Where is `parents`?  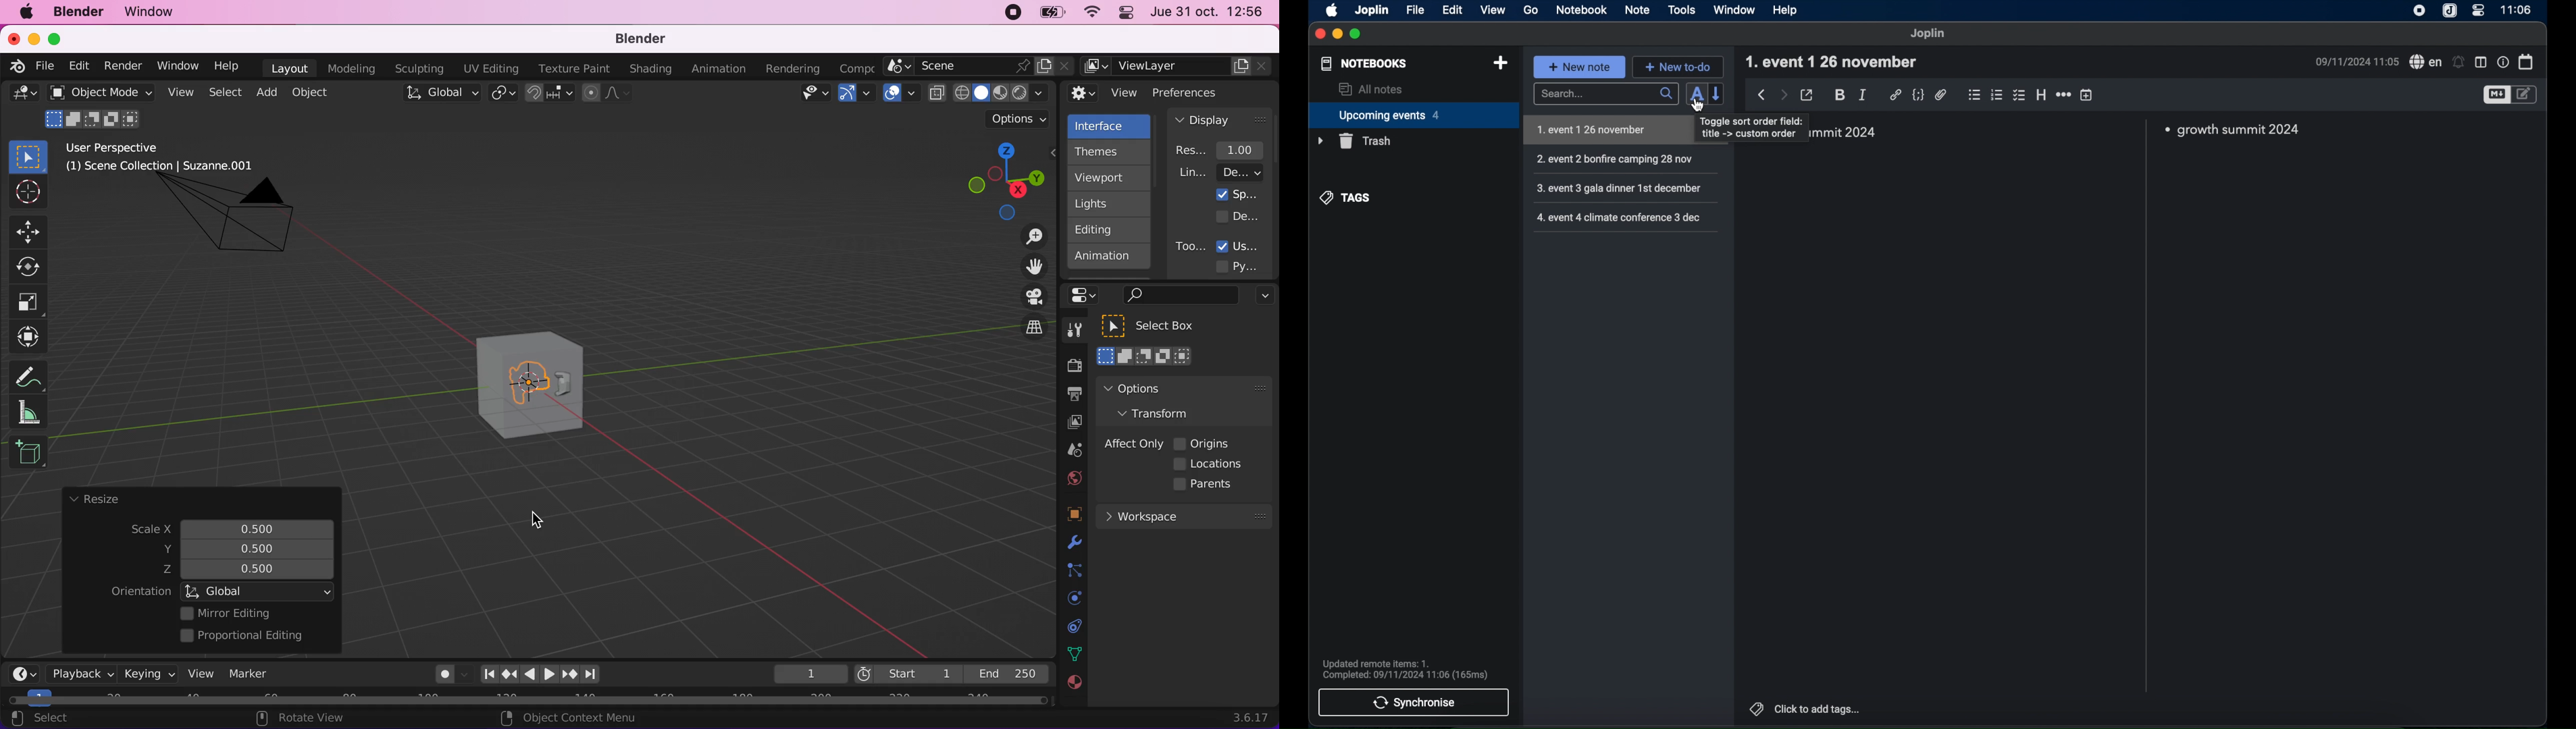
parents is located at coordinates (1208, 485).